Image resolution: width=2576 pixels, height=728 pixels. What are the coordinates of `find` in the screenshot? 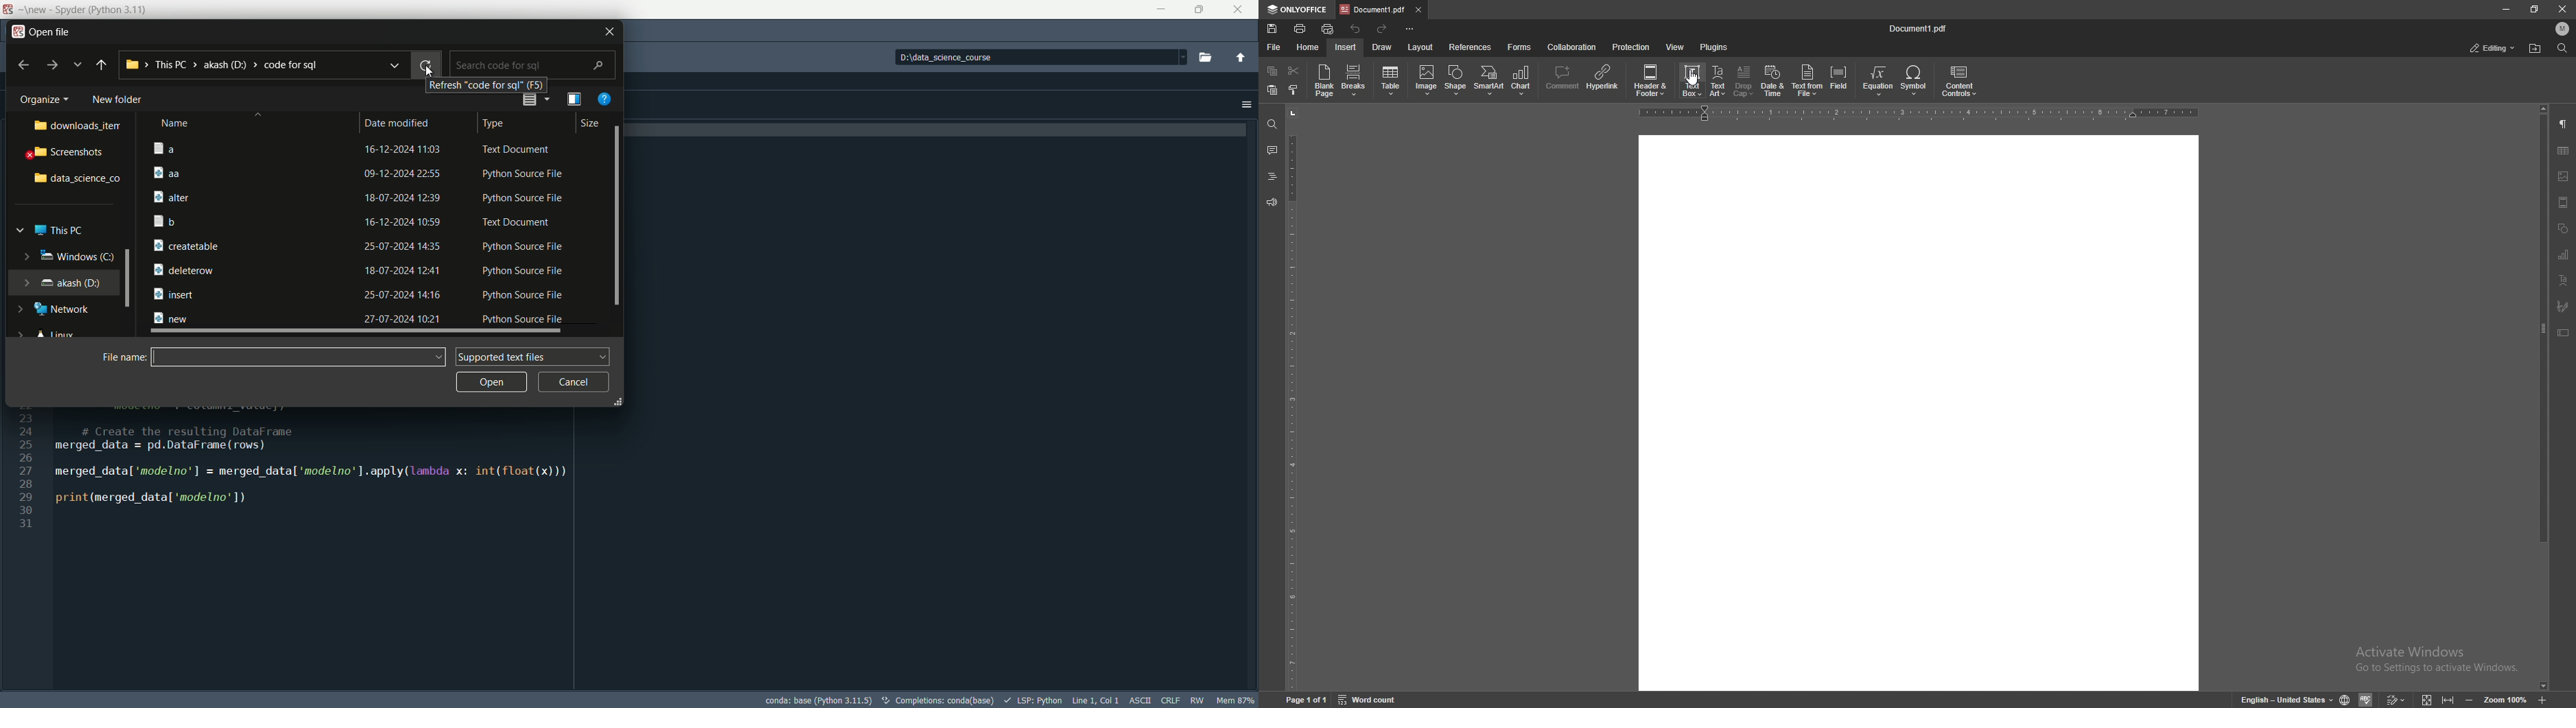 It's located at (2563, 48).